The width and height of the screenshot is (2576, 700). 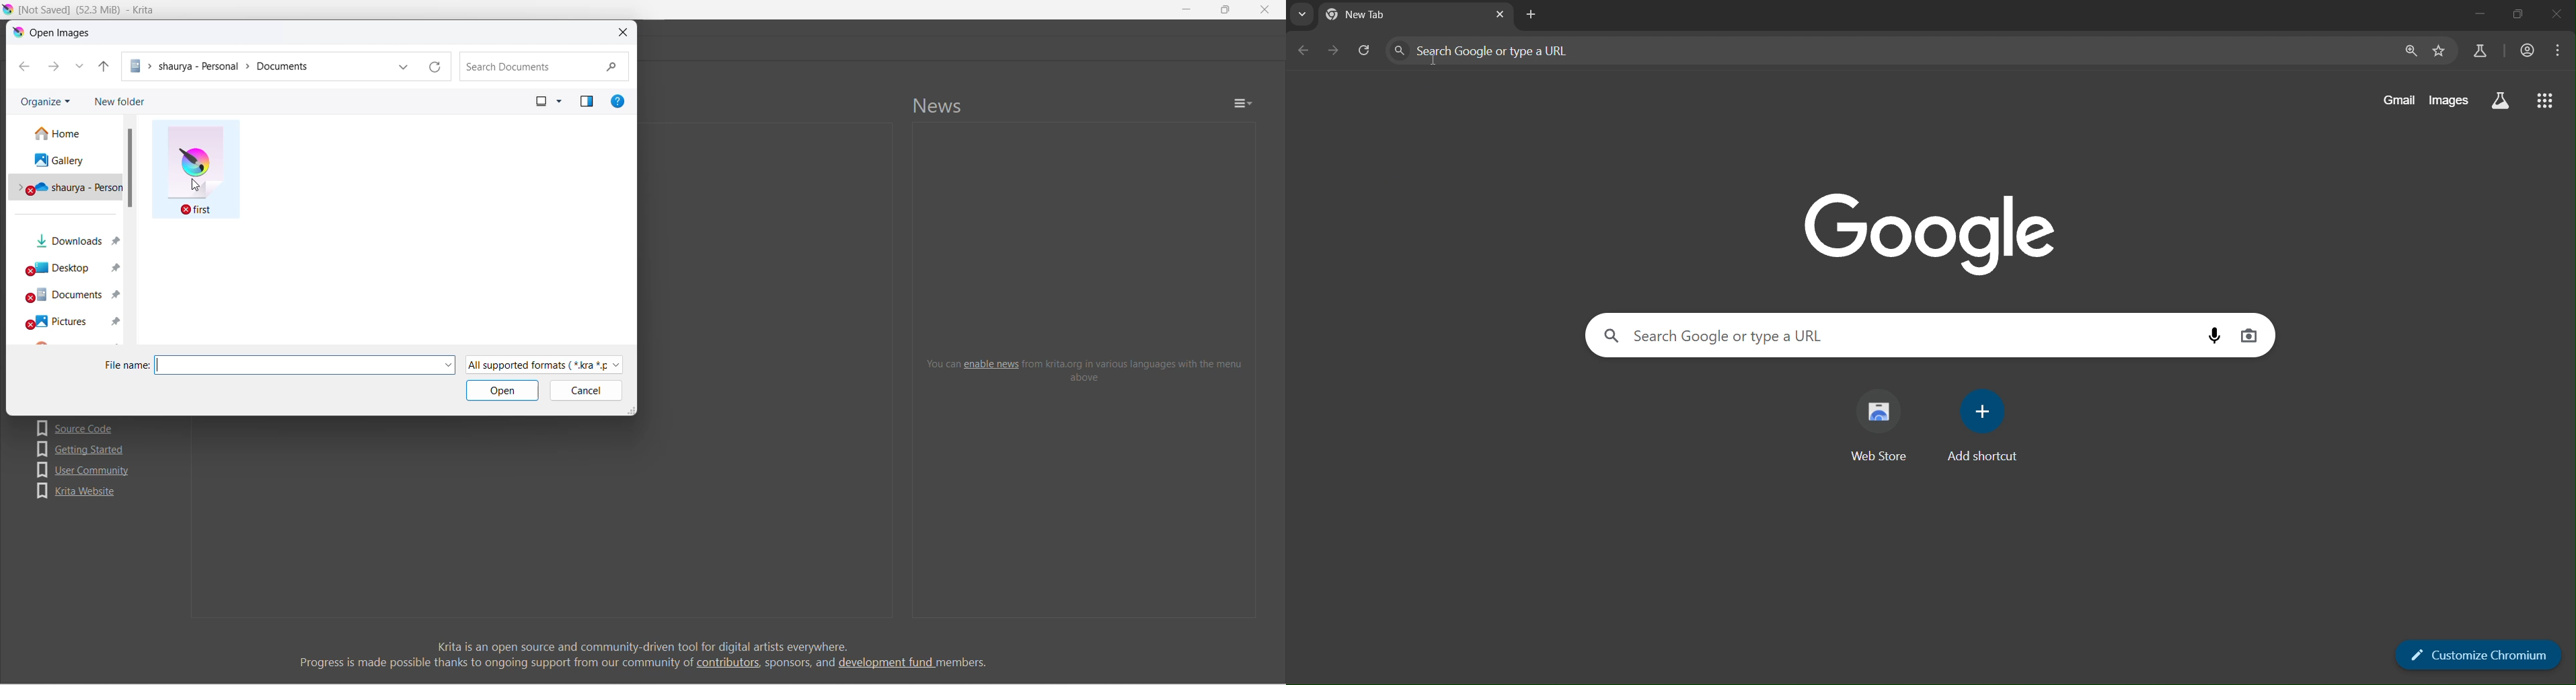 What do you see at coordinates (1433, 60) in the screenshot?
I see `cursor` at bounding box center [1433, 60].